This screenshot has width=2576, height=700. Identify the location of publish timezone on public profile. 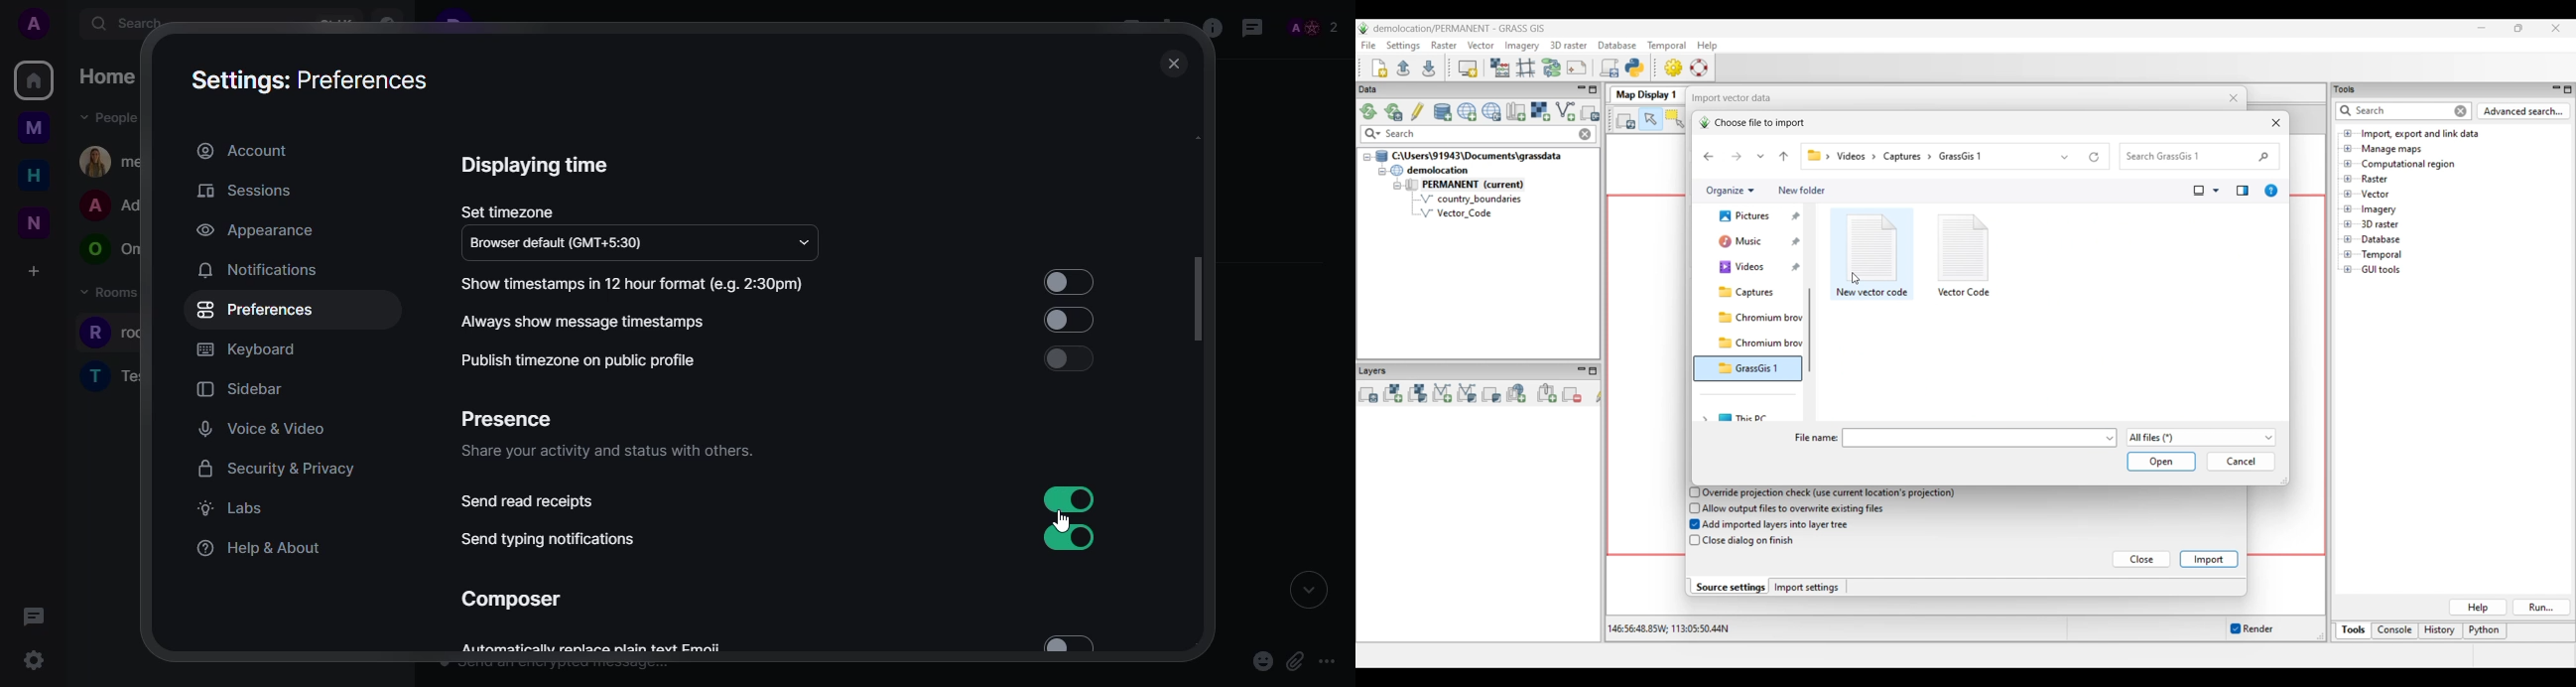
(572, 361).